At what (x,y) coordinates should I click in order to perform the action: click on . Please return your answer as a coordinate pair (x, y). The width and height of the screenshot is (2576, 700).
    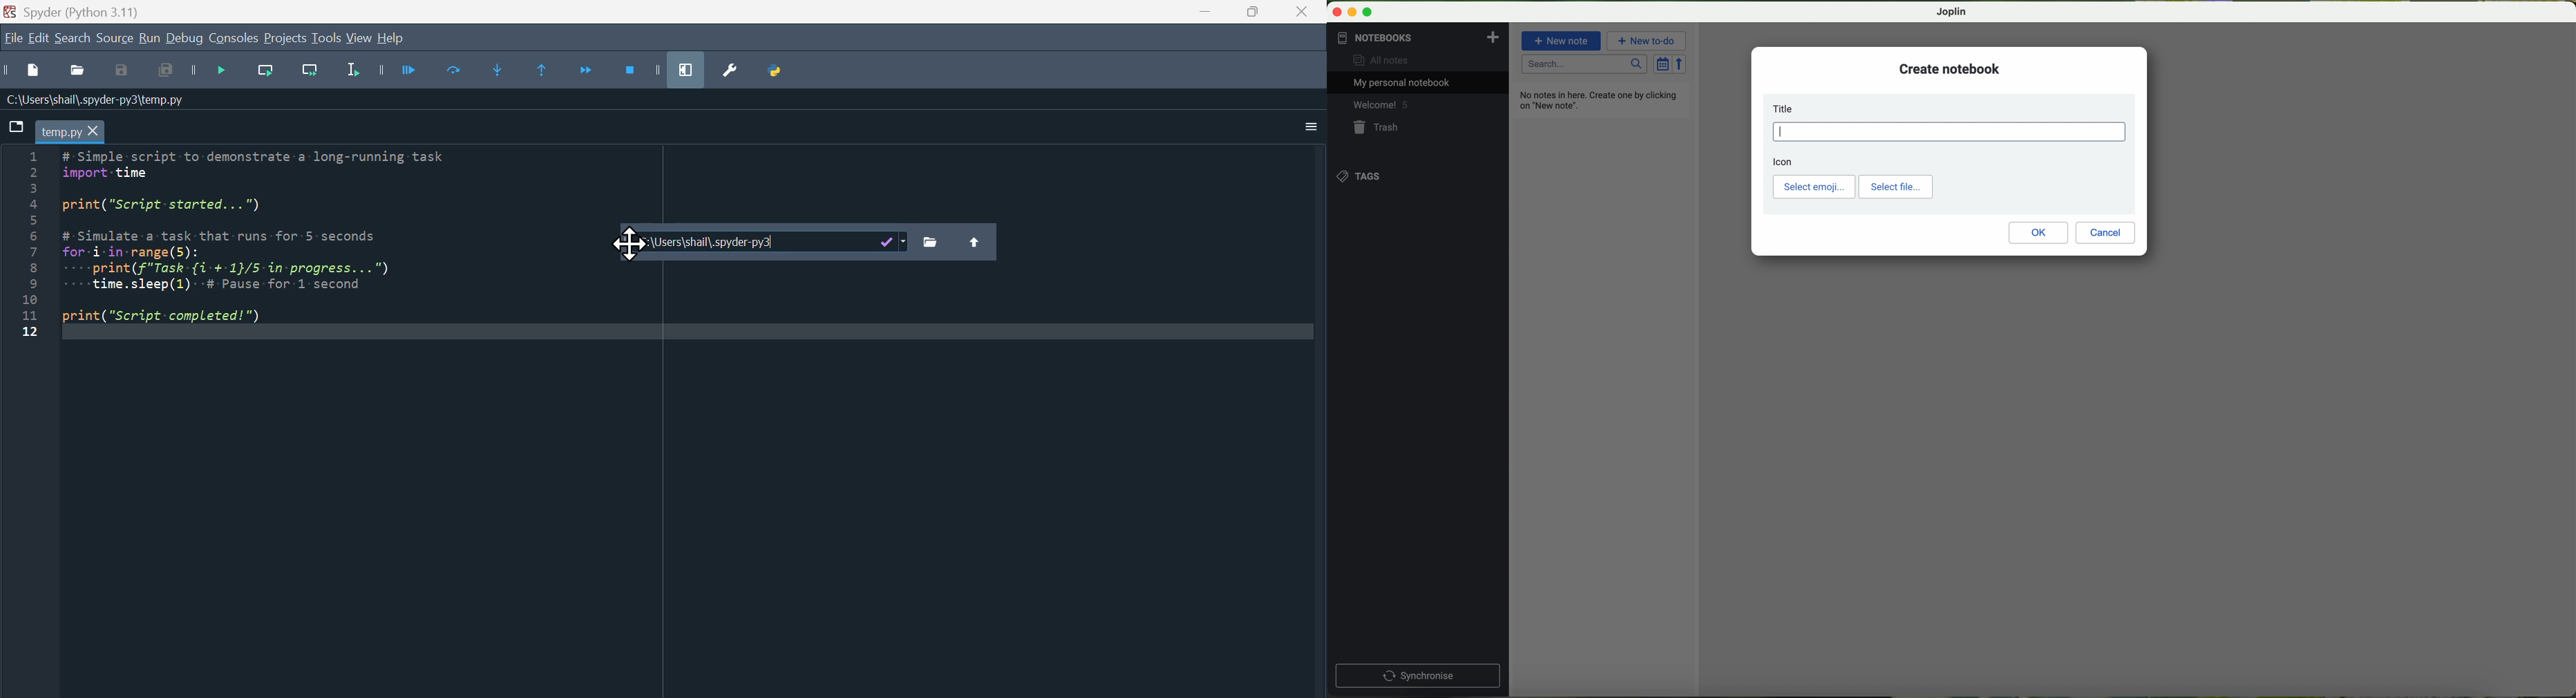
    Looking at the image, I should click on (1663, 64).